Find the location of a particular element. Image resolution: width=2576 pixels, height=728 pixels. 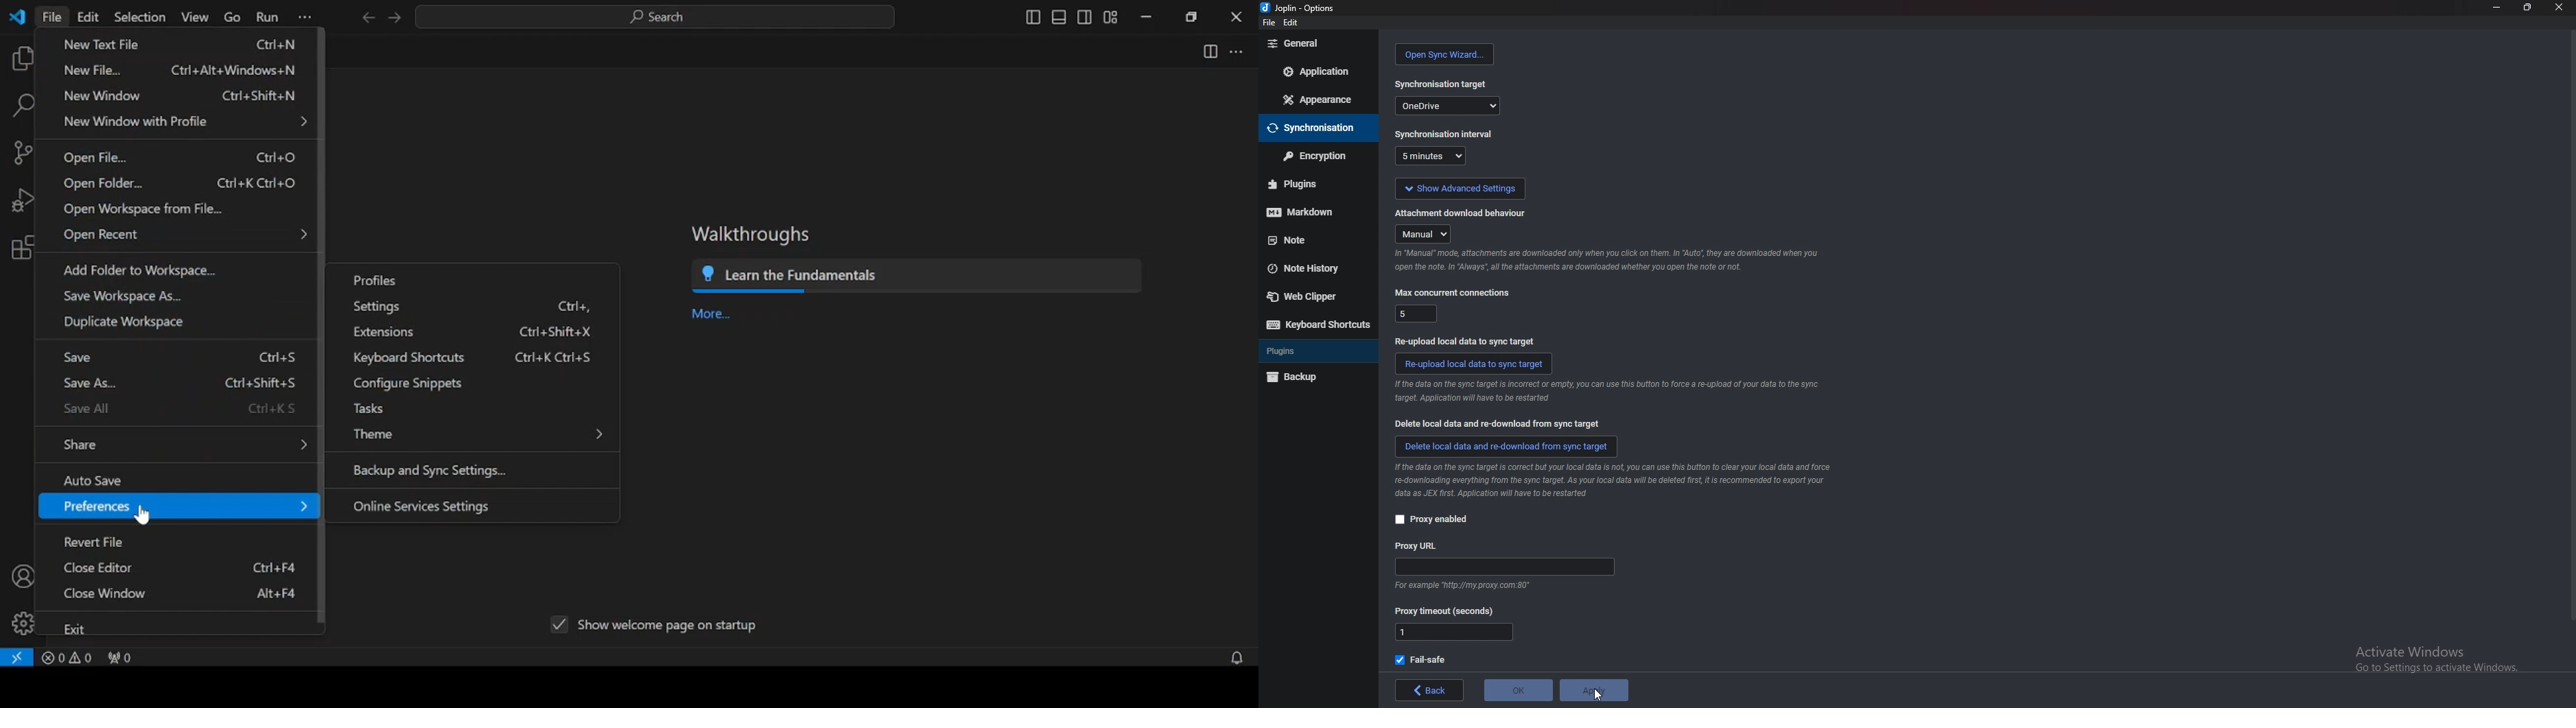

1 is located at coordinates (1454, 633).